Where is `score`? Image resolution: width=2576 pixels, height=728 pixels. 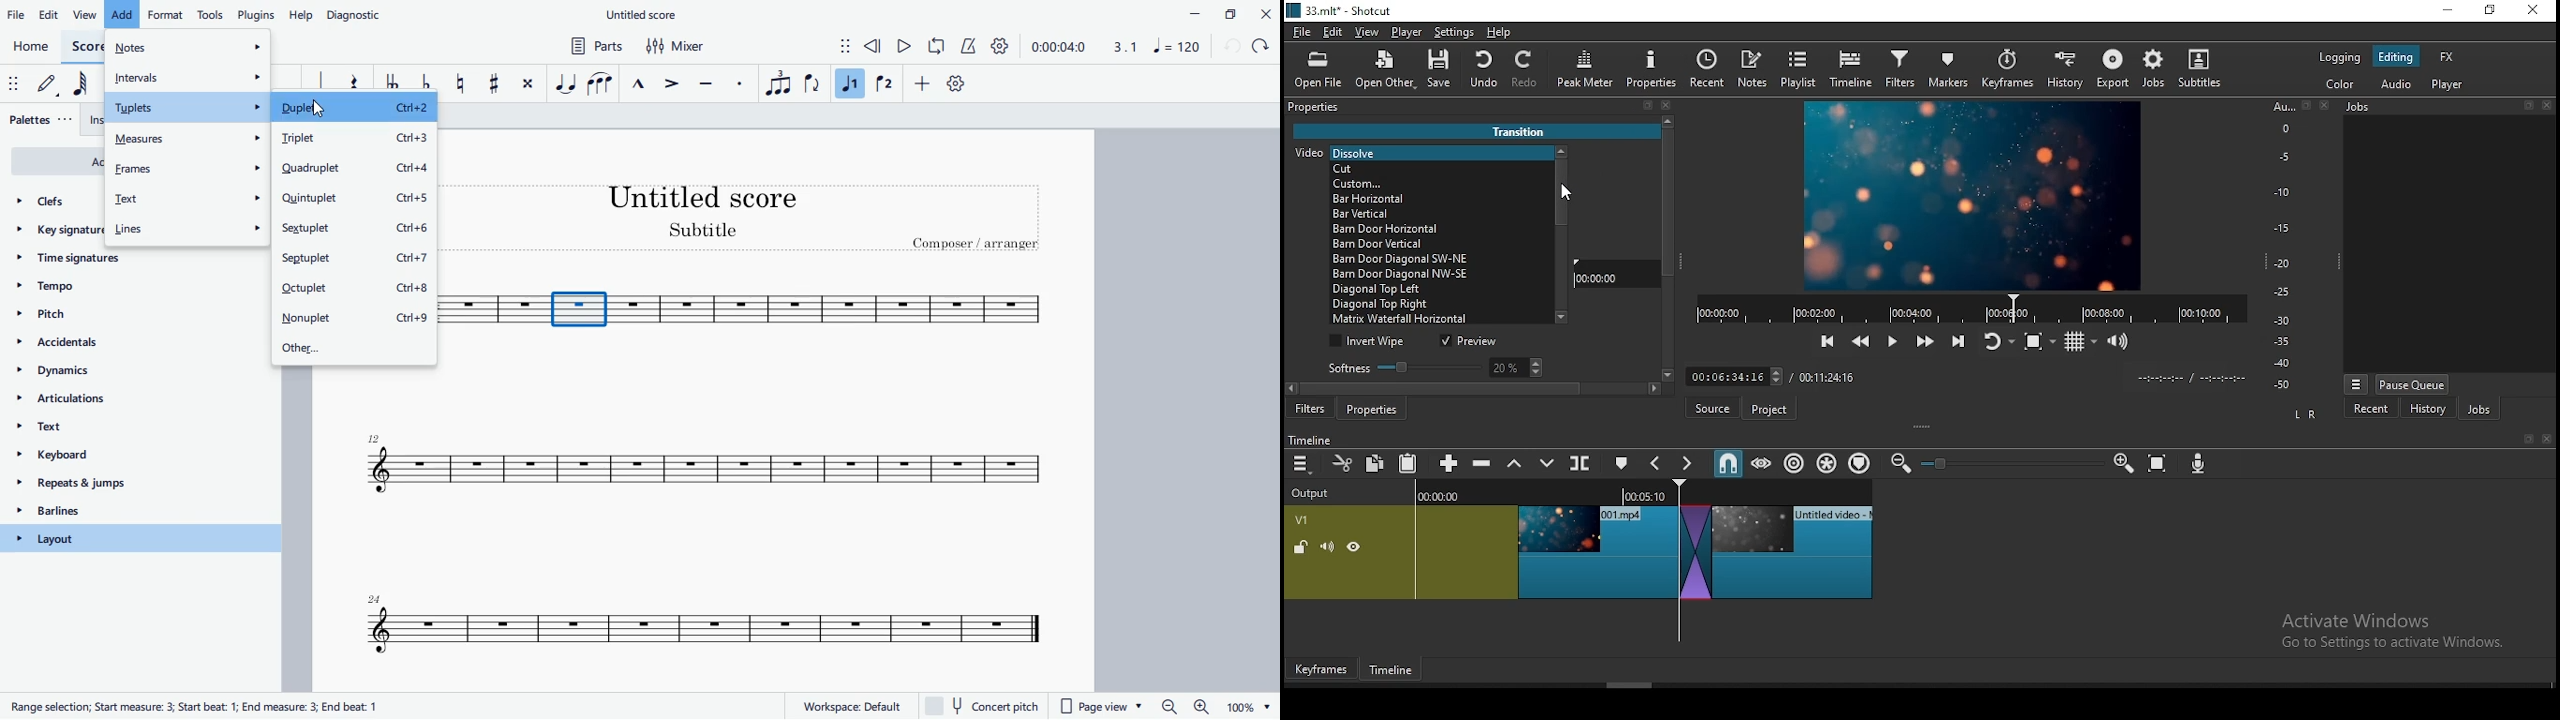 score is located at coordinates (85, 46).